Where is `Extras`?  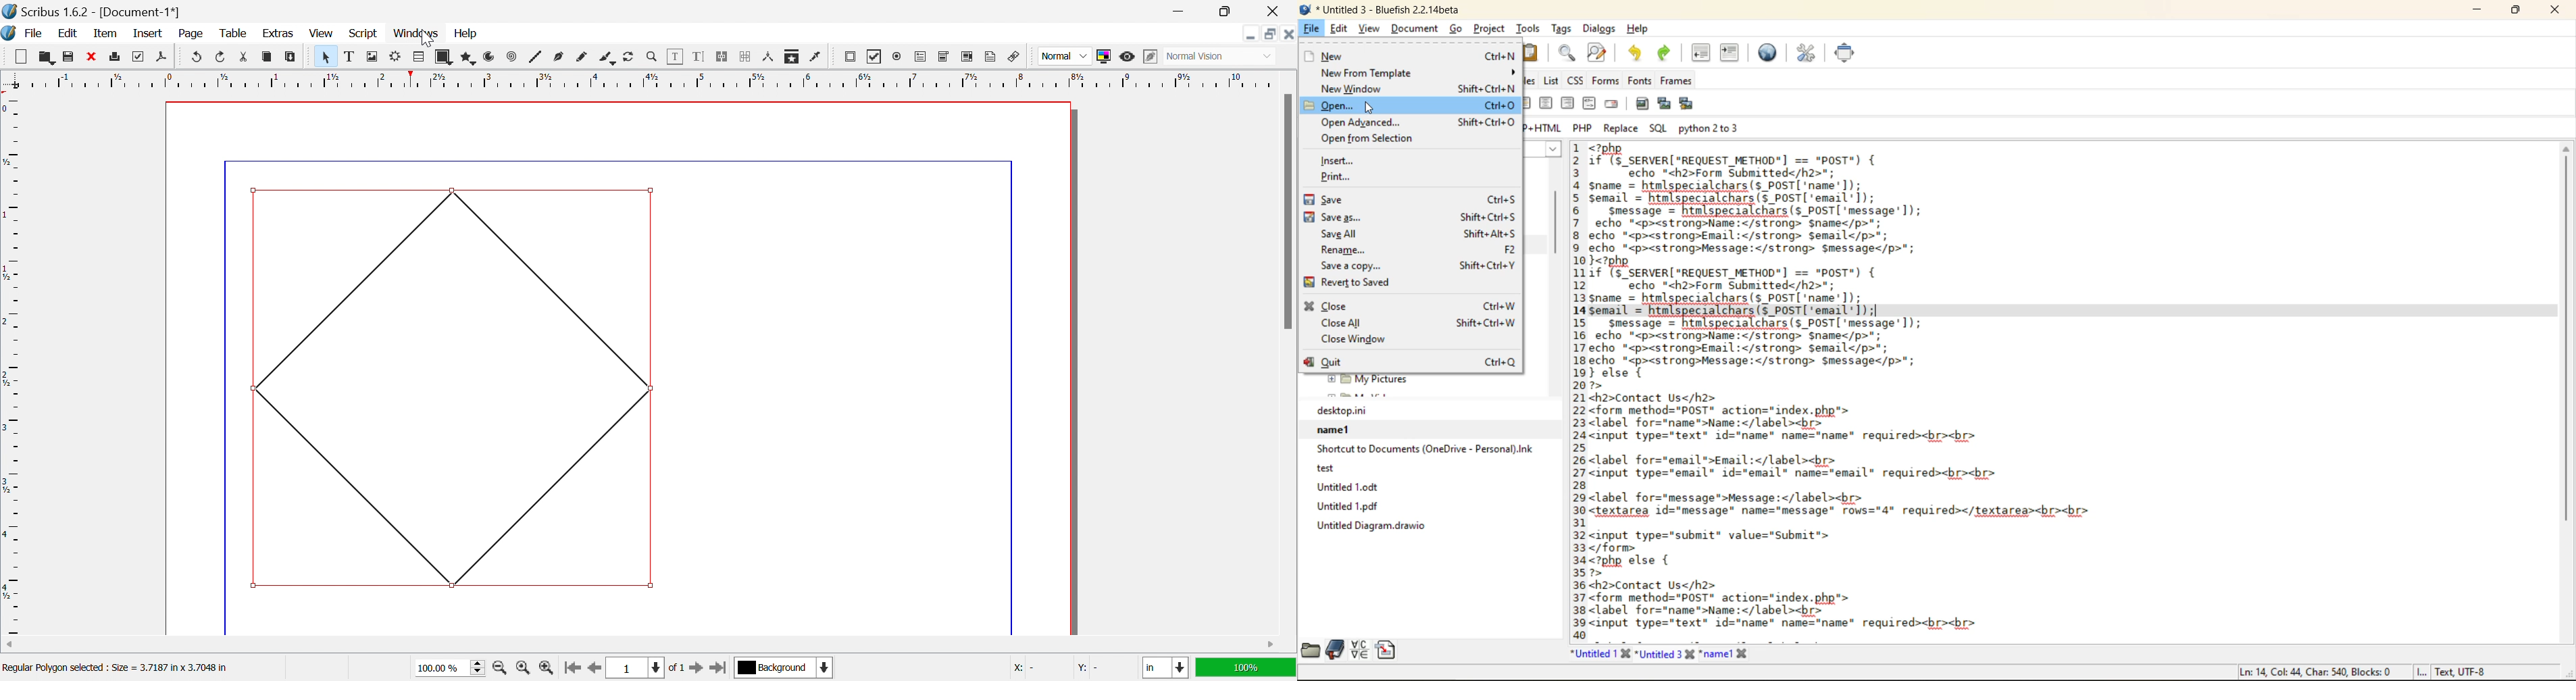 Extras is located at coordinates (278, 34).